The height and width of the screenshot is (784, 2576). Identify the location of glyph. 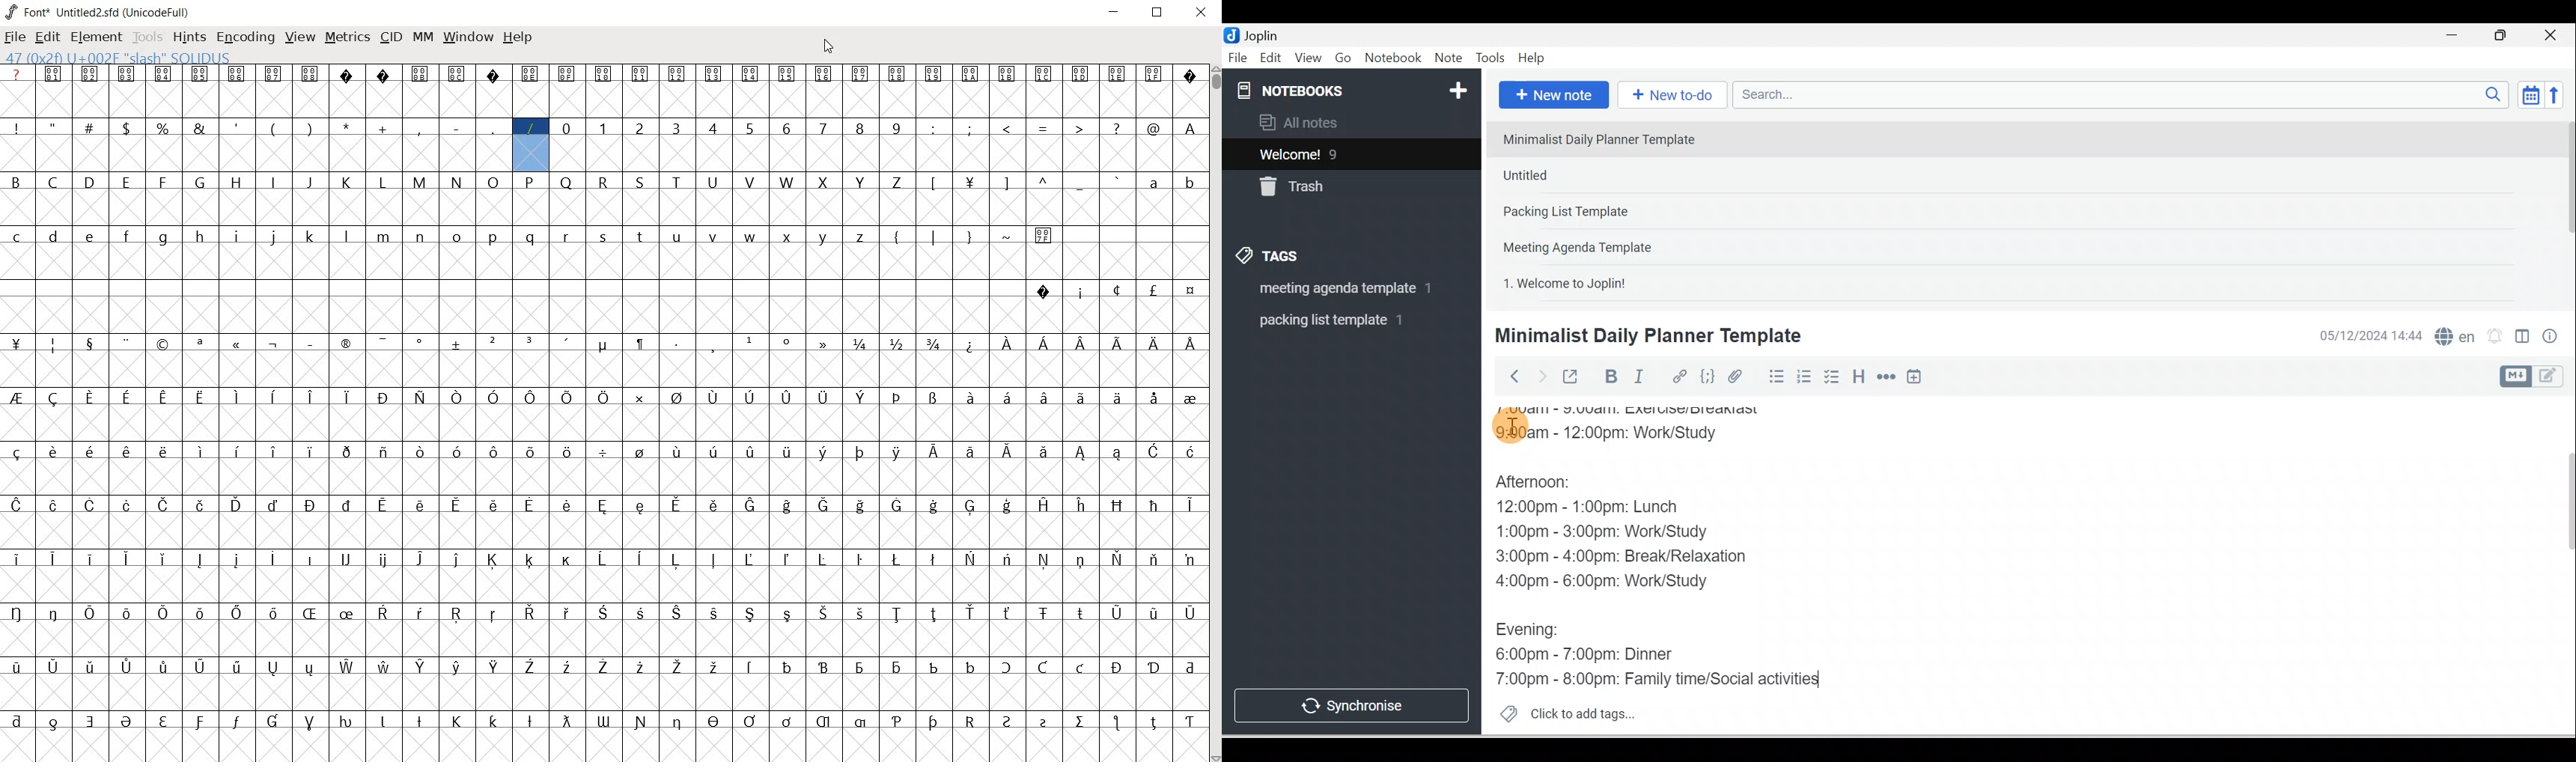
(309, 128).